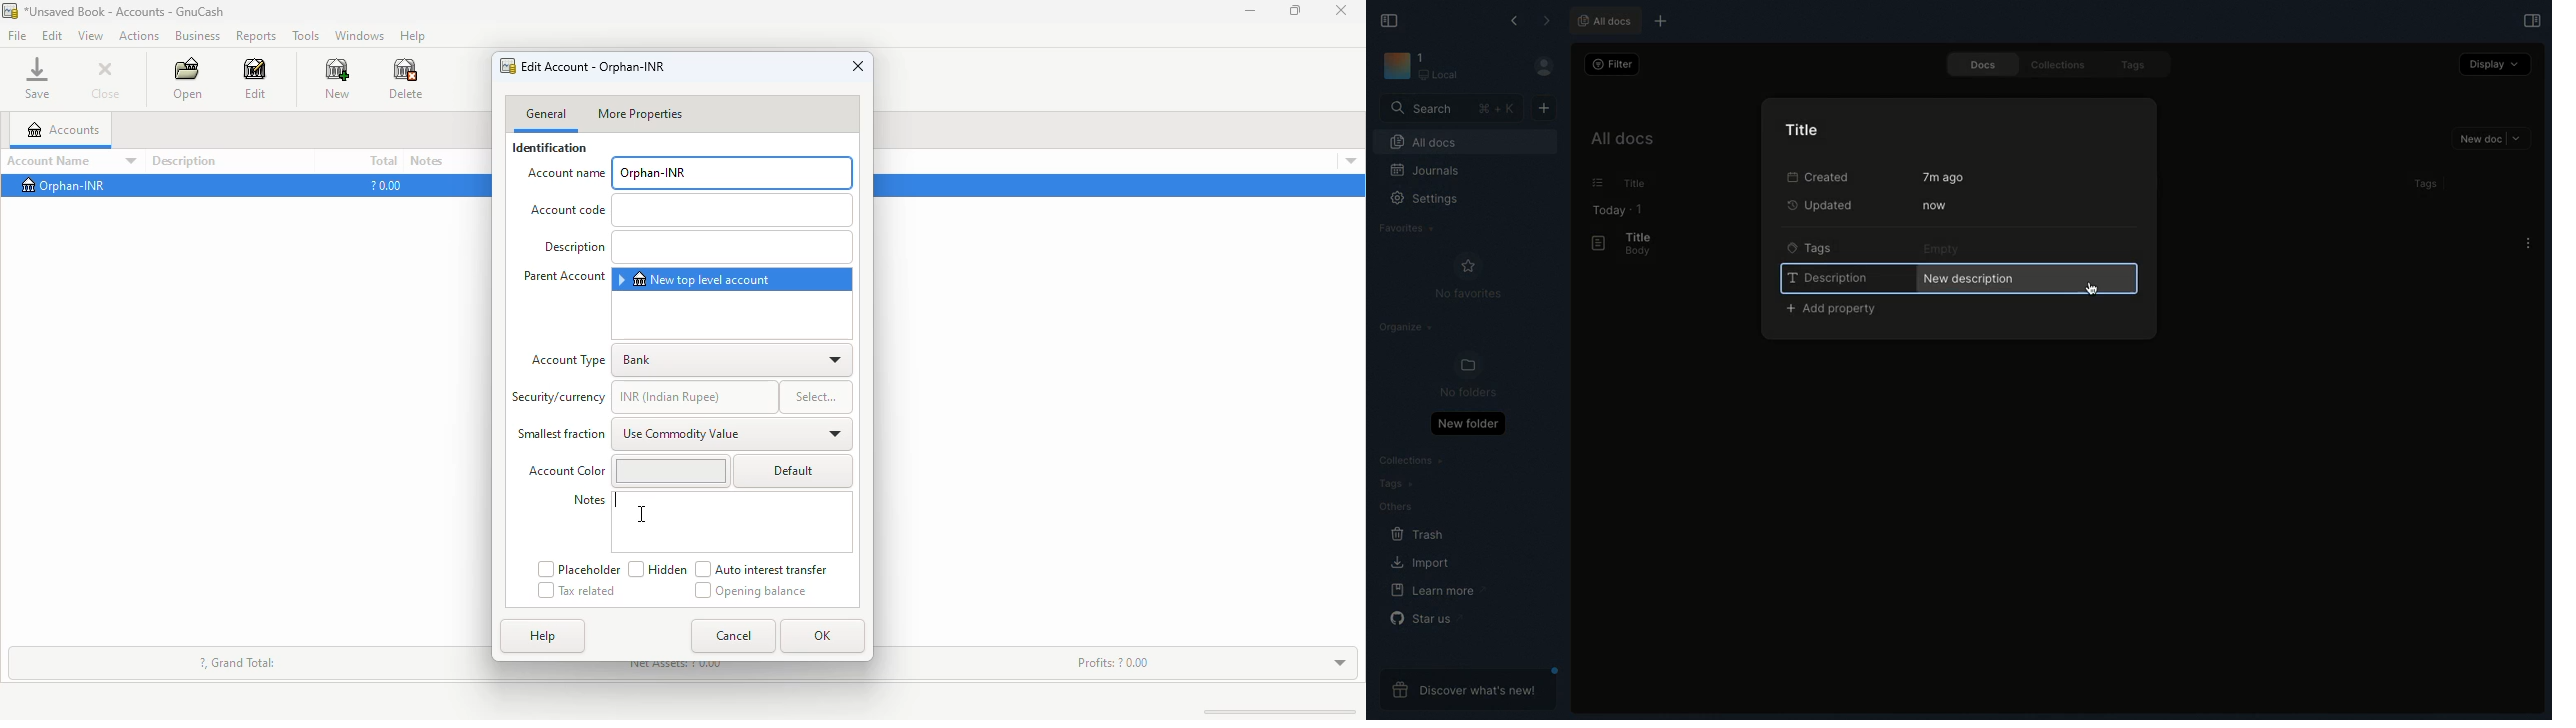 The width and height of the screenshot is (2576, 728). I want to click on cursor, so click(2092, 289).